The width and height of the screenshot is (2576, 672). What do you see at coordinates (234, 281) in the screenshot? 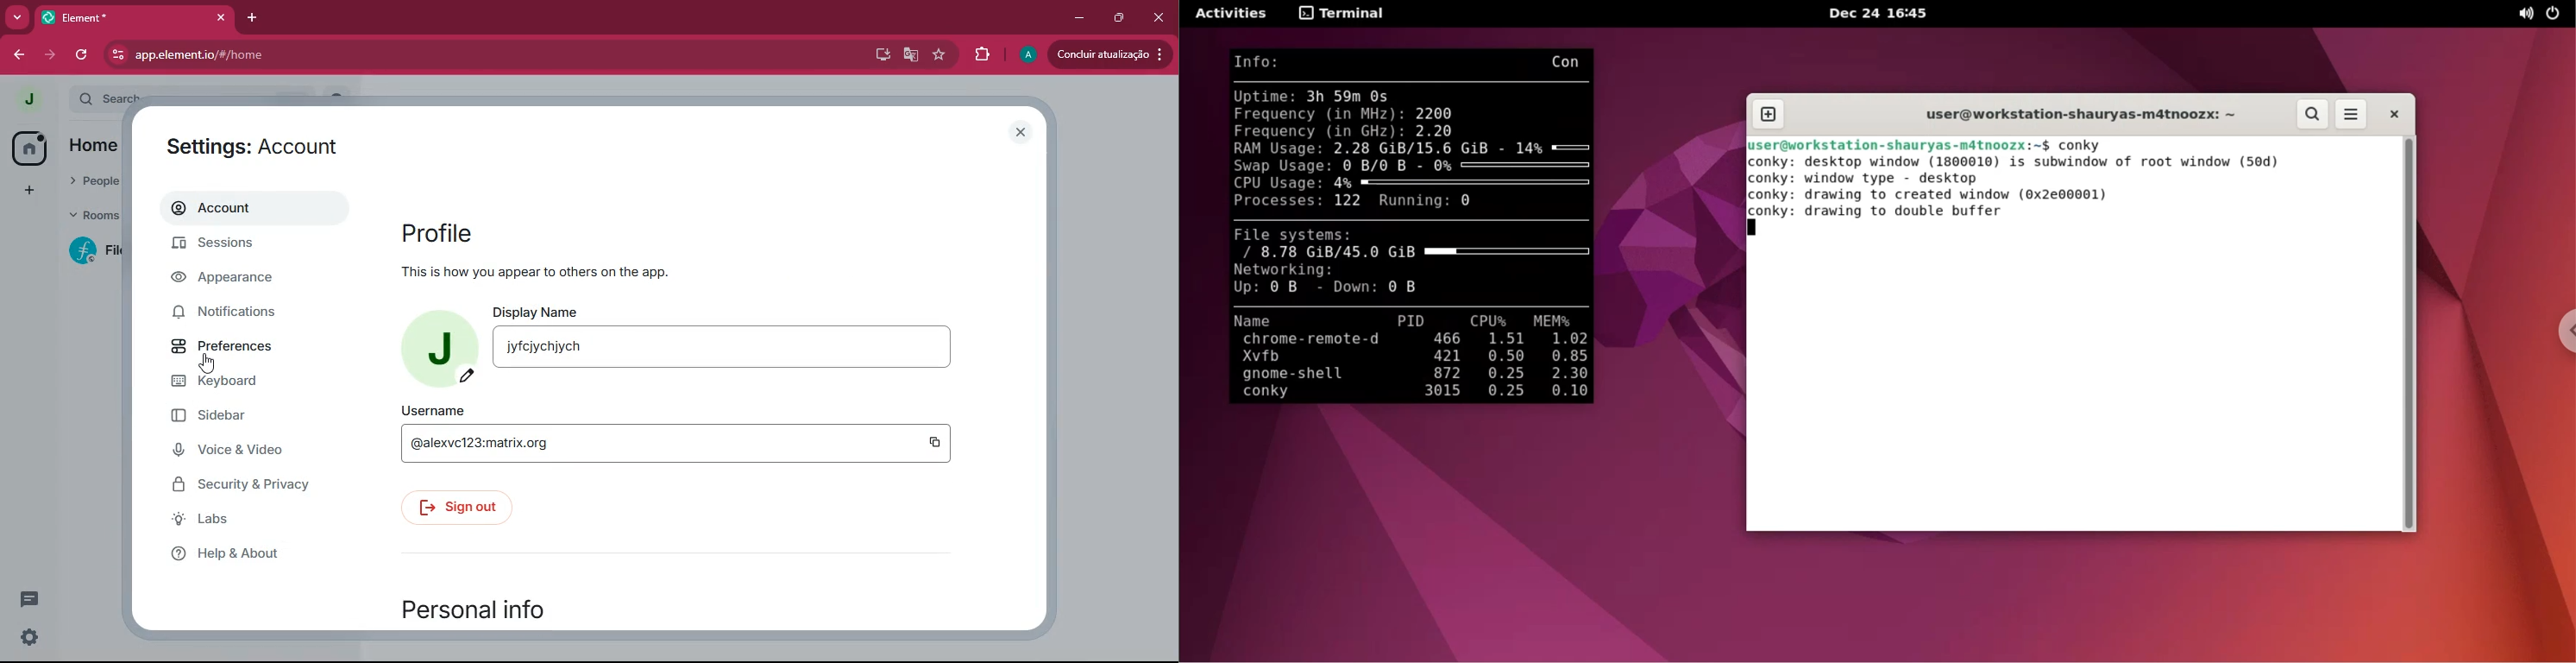
I see `appearance` at bounding box center [234, 281].